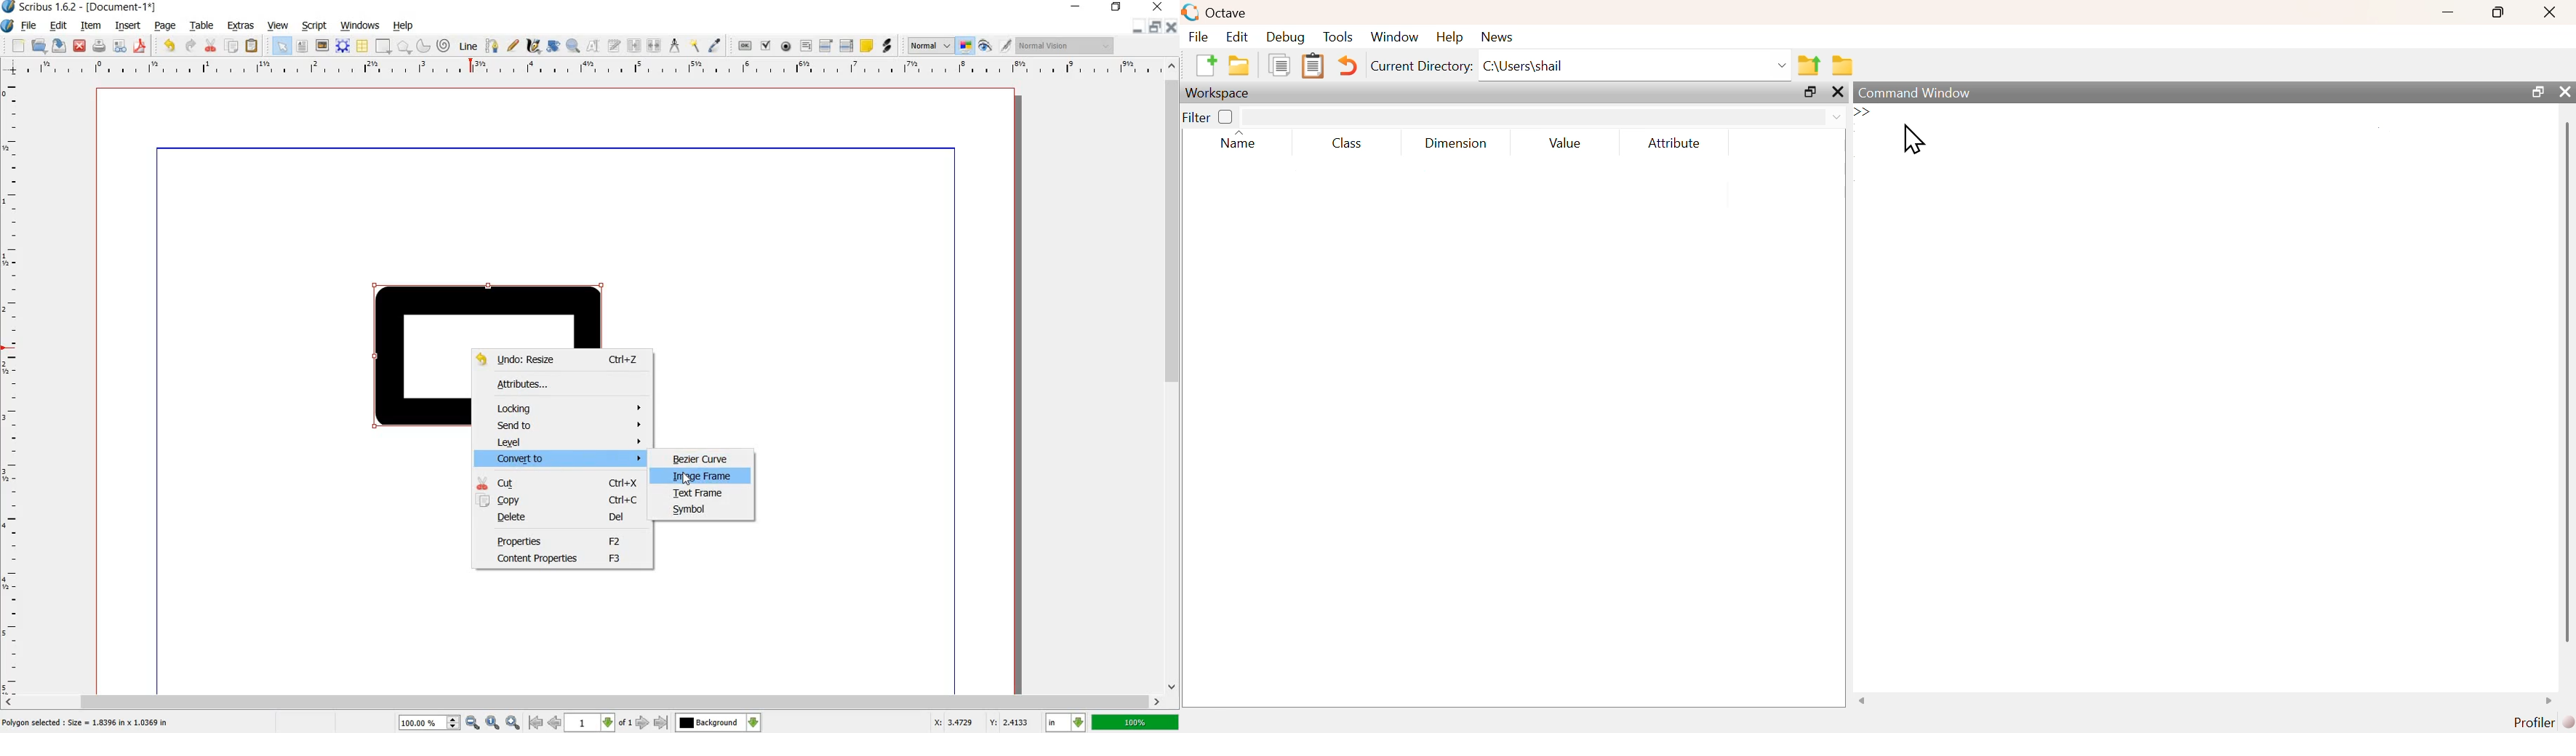 This screenshot has height=756, width=2576. What do you see at coordinates (614, 46) in the screenshot?
I see `edit text with story editor` at bounding box center [614, 46].